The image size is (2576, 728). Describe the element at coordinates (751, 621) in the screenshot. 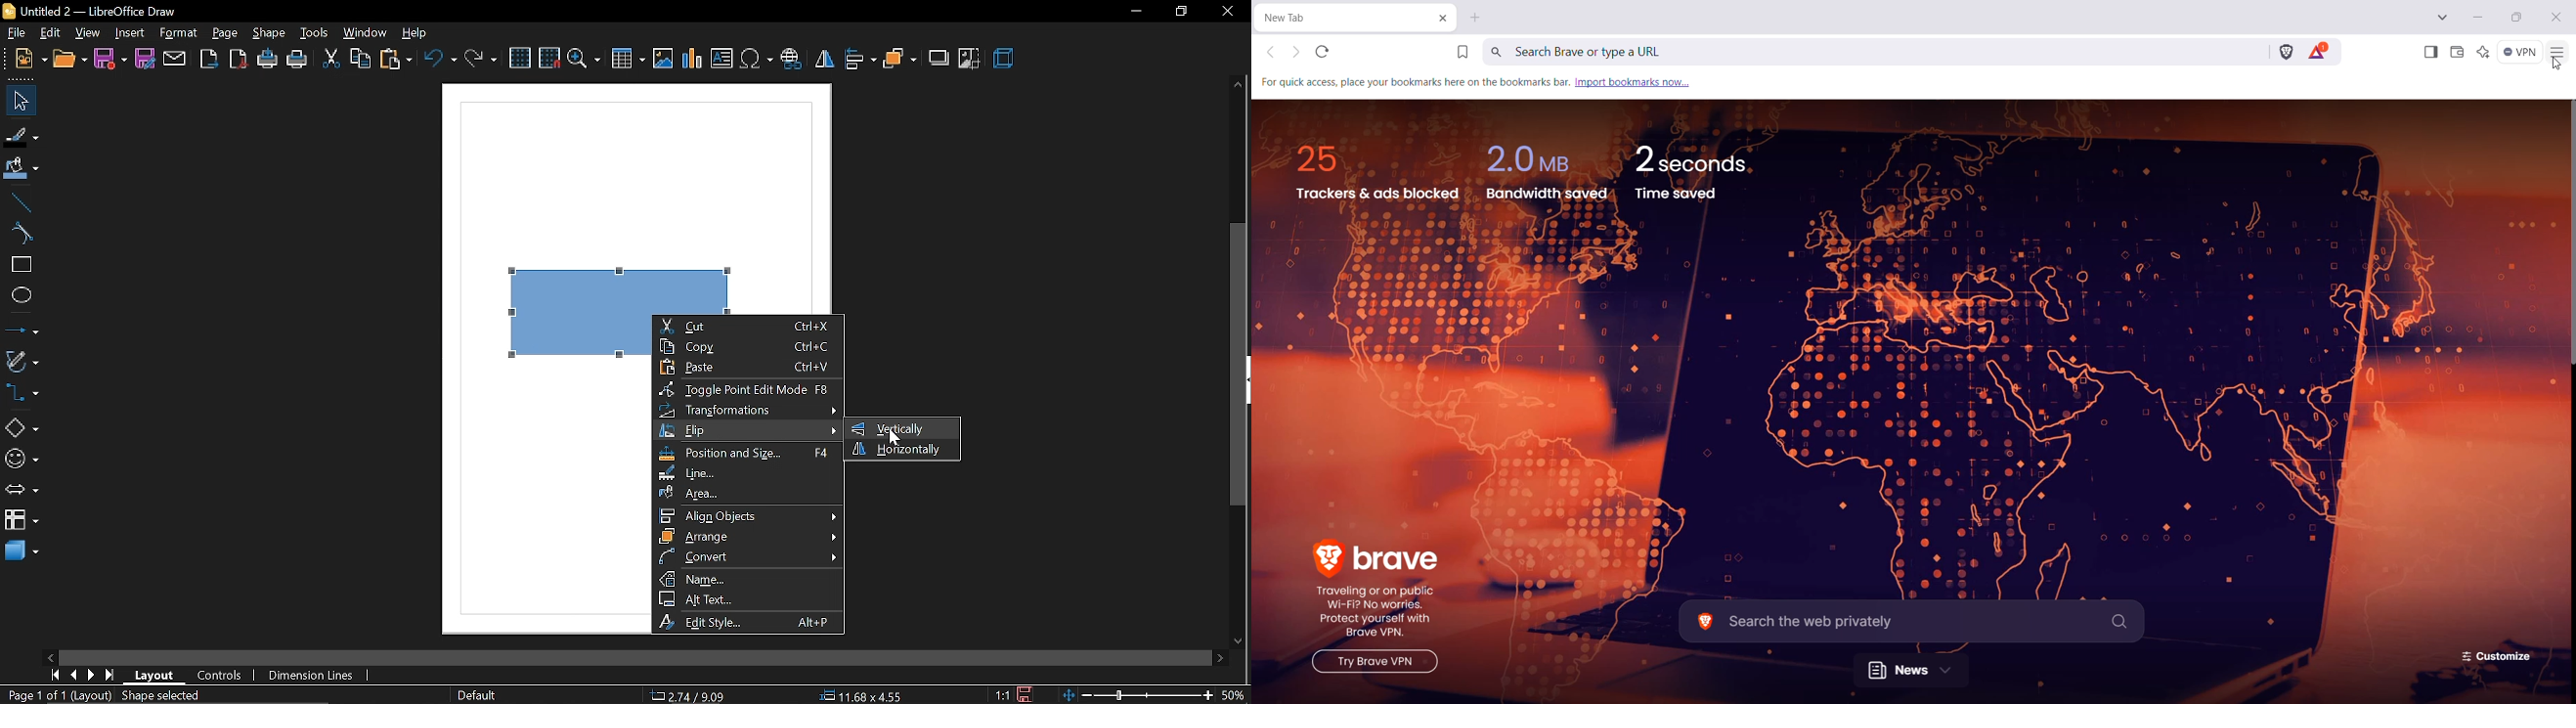

I see `edit style` at that location.